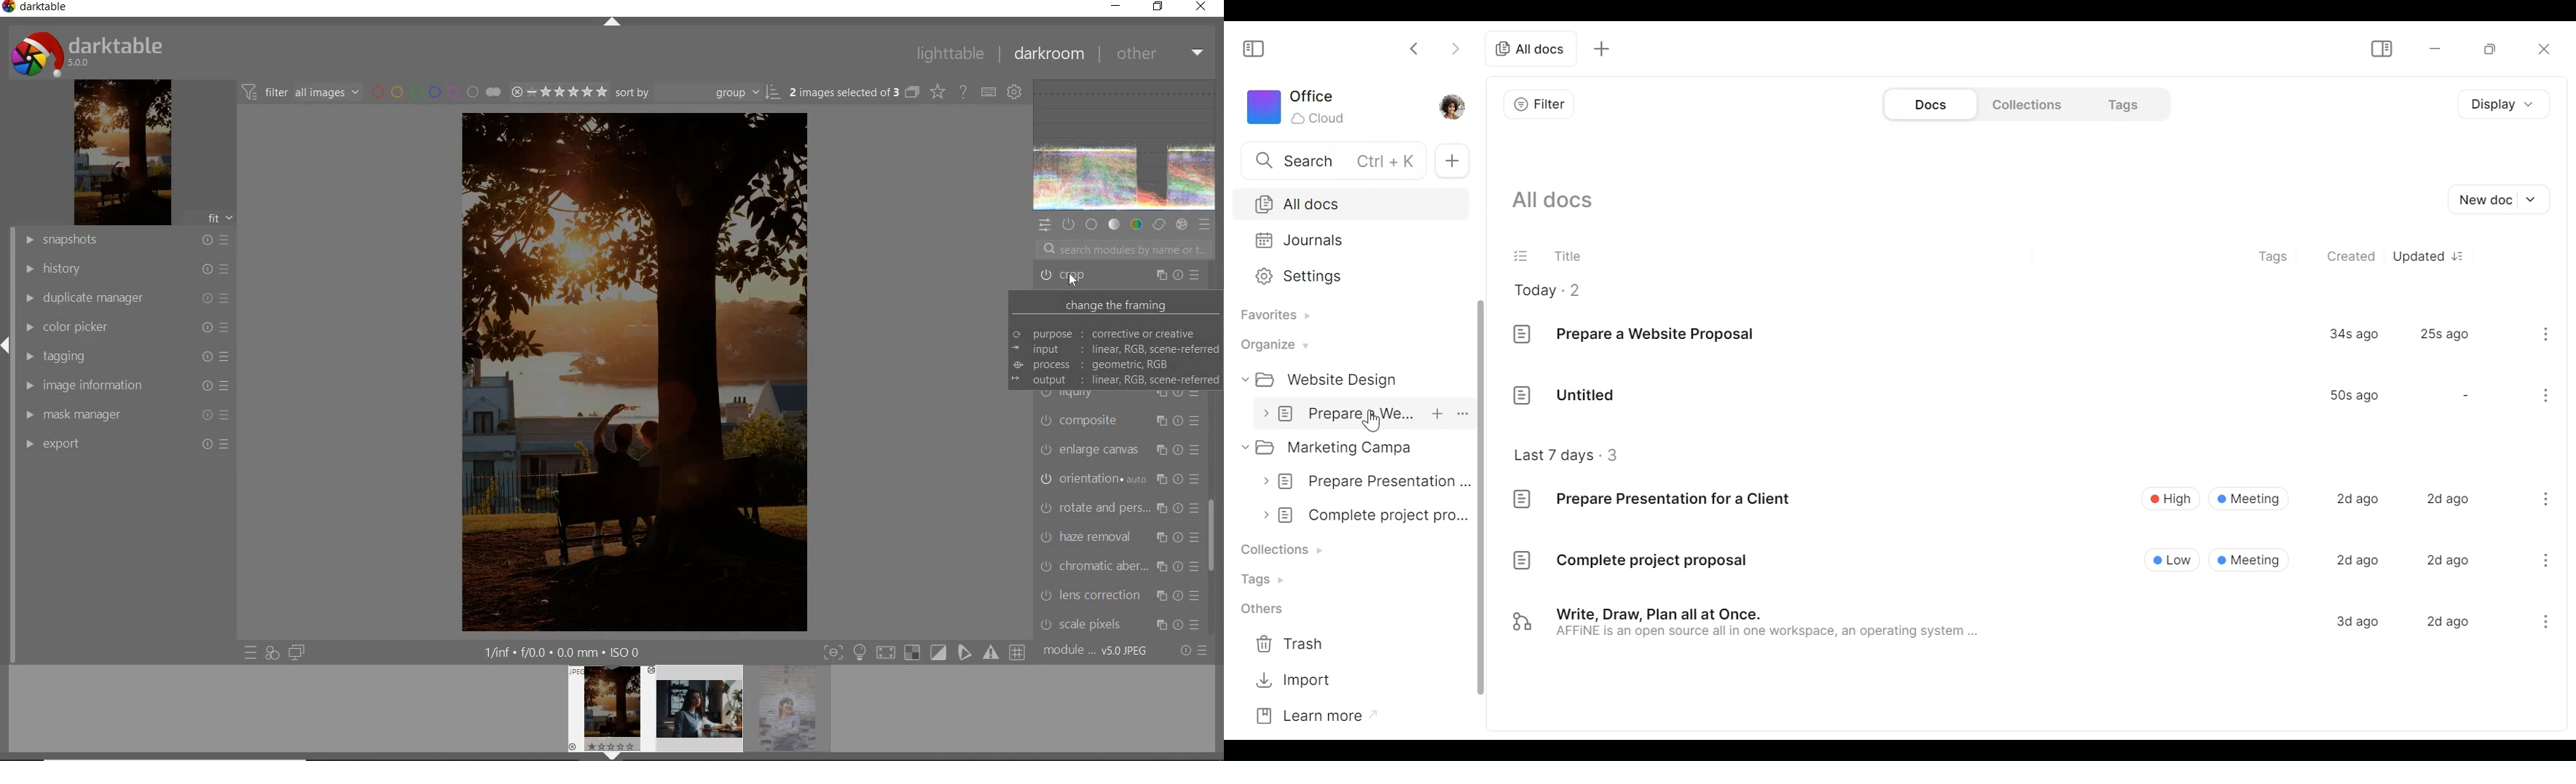  What do you see at coordinates (1251, 50) in the screenshot?
I see `Show/Hide Sidebar` at bounding box center [1251, 50].